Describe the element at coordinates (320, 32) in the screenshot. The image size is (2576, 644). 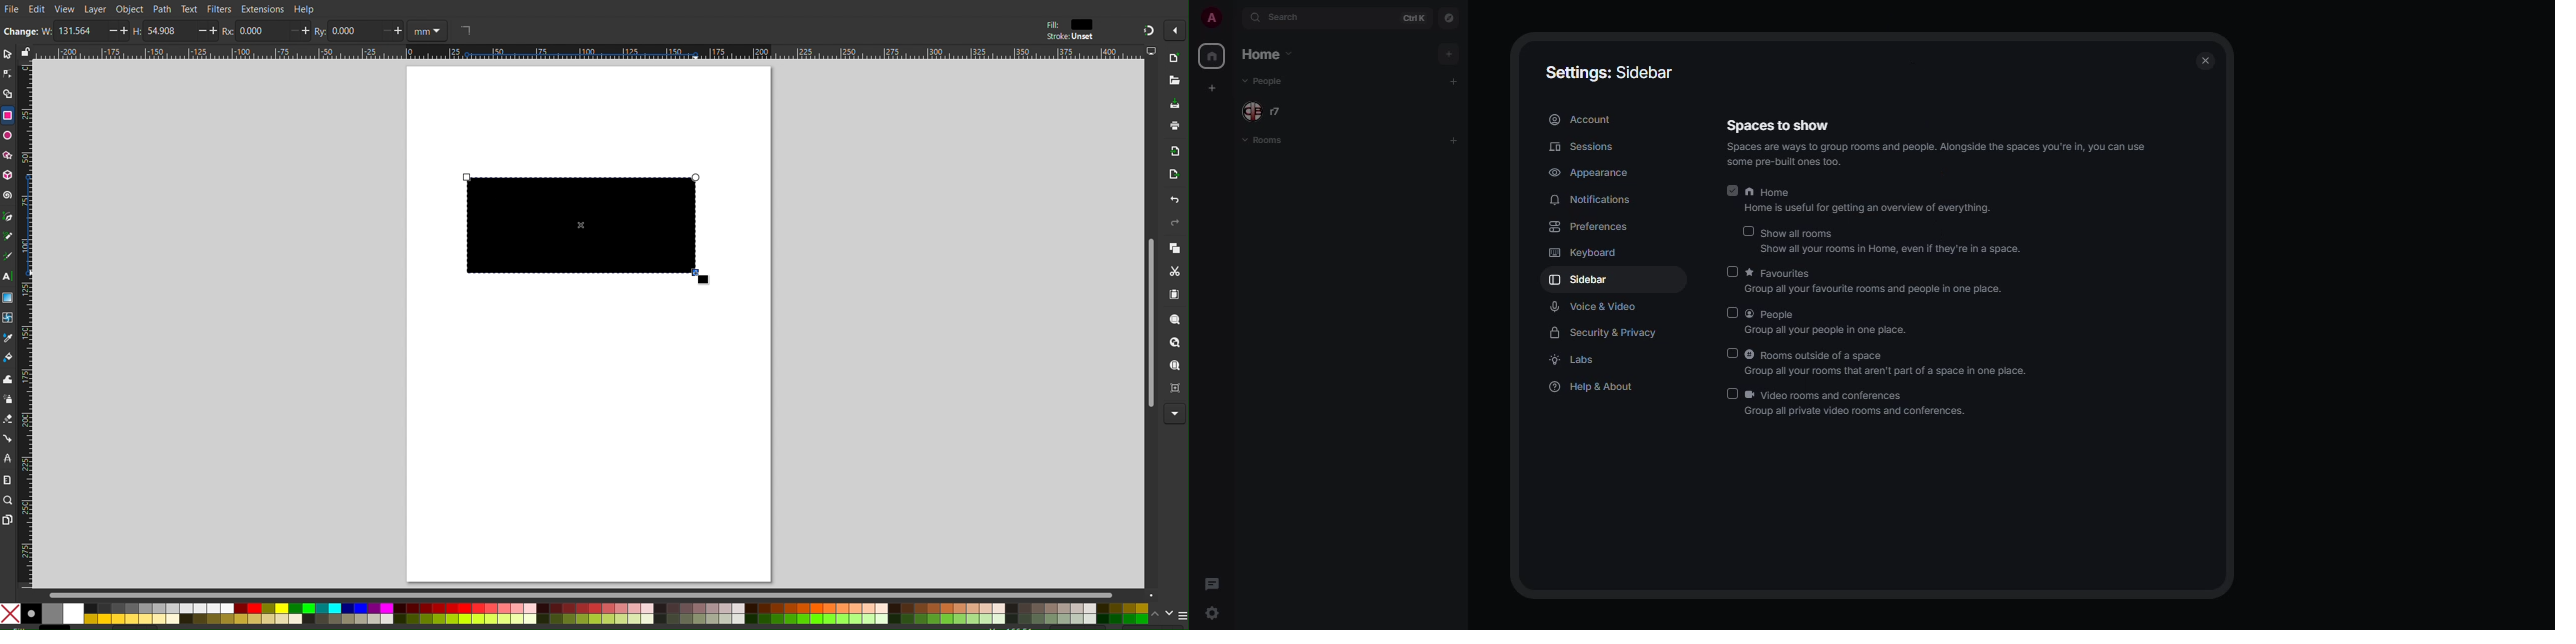
I see `RY` at that location.